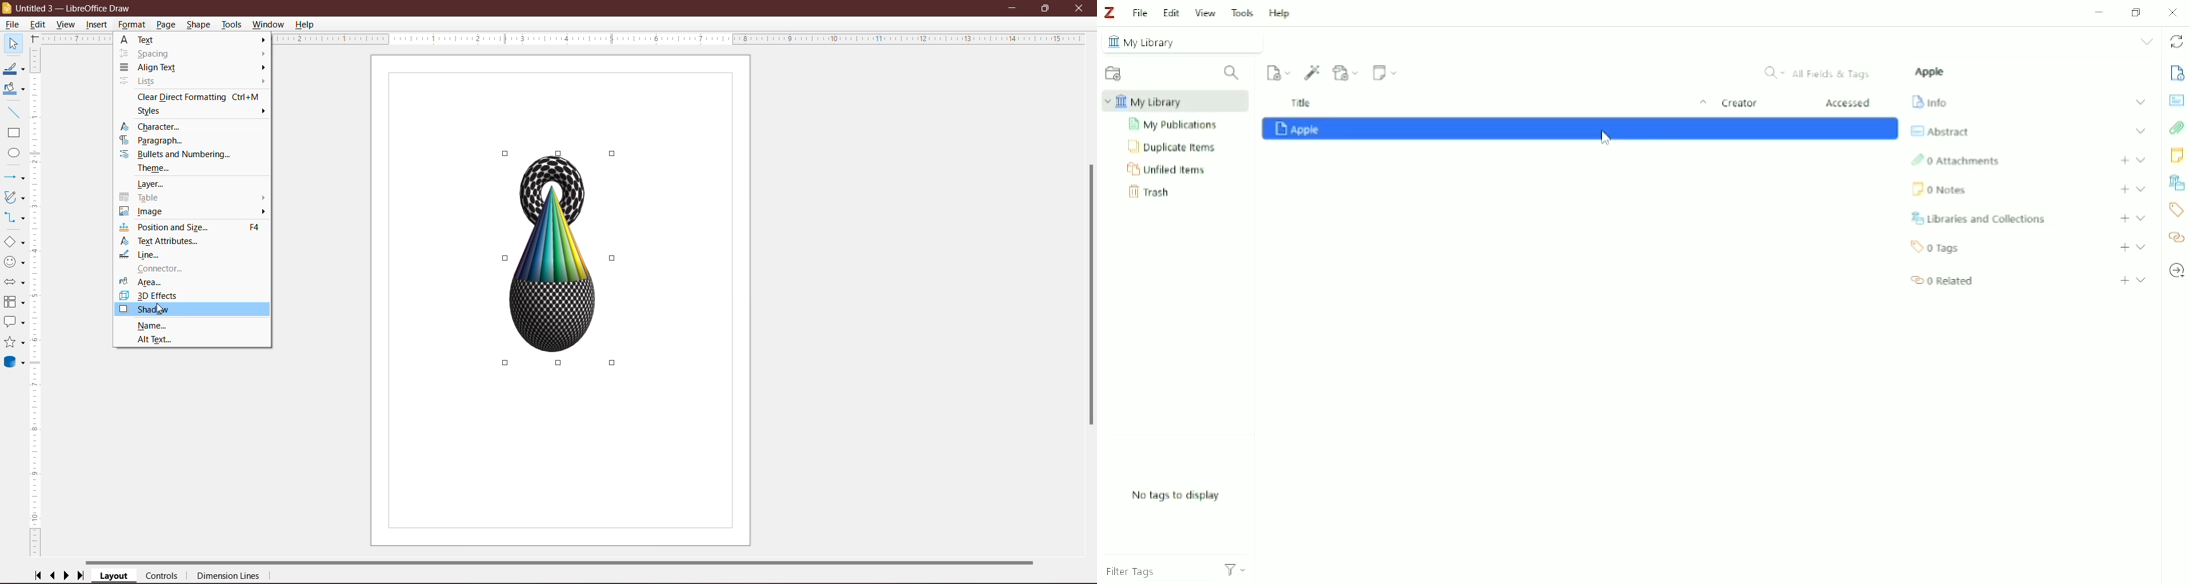 The width and height of the screenshot is (2212, 588). Describe the element at coordinates (159, 339) in the screenshot. I see `Alt Text` at that location.